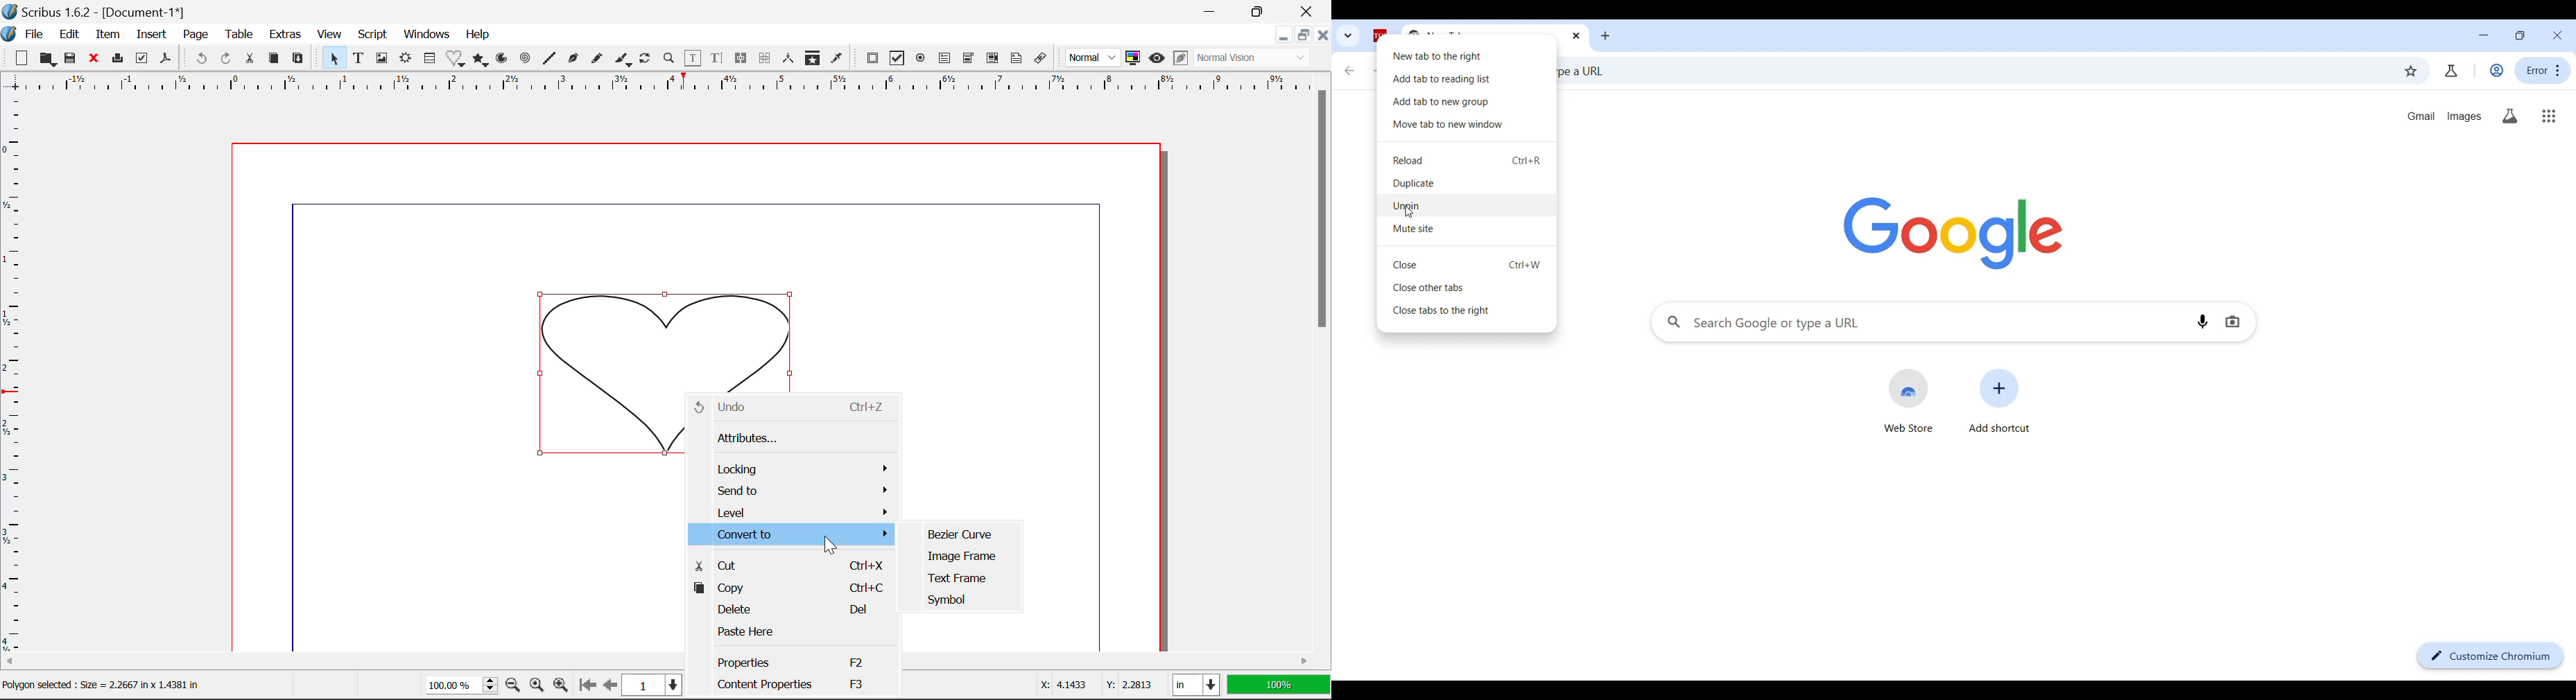  I want to click on Vertical Page Margins, so click(654, 85).